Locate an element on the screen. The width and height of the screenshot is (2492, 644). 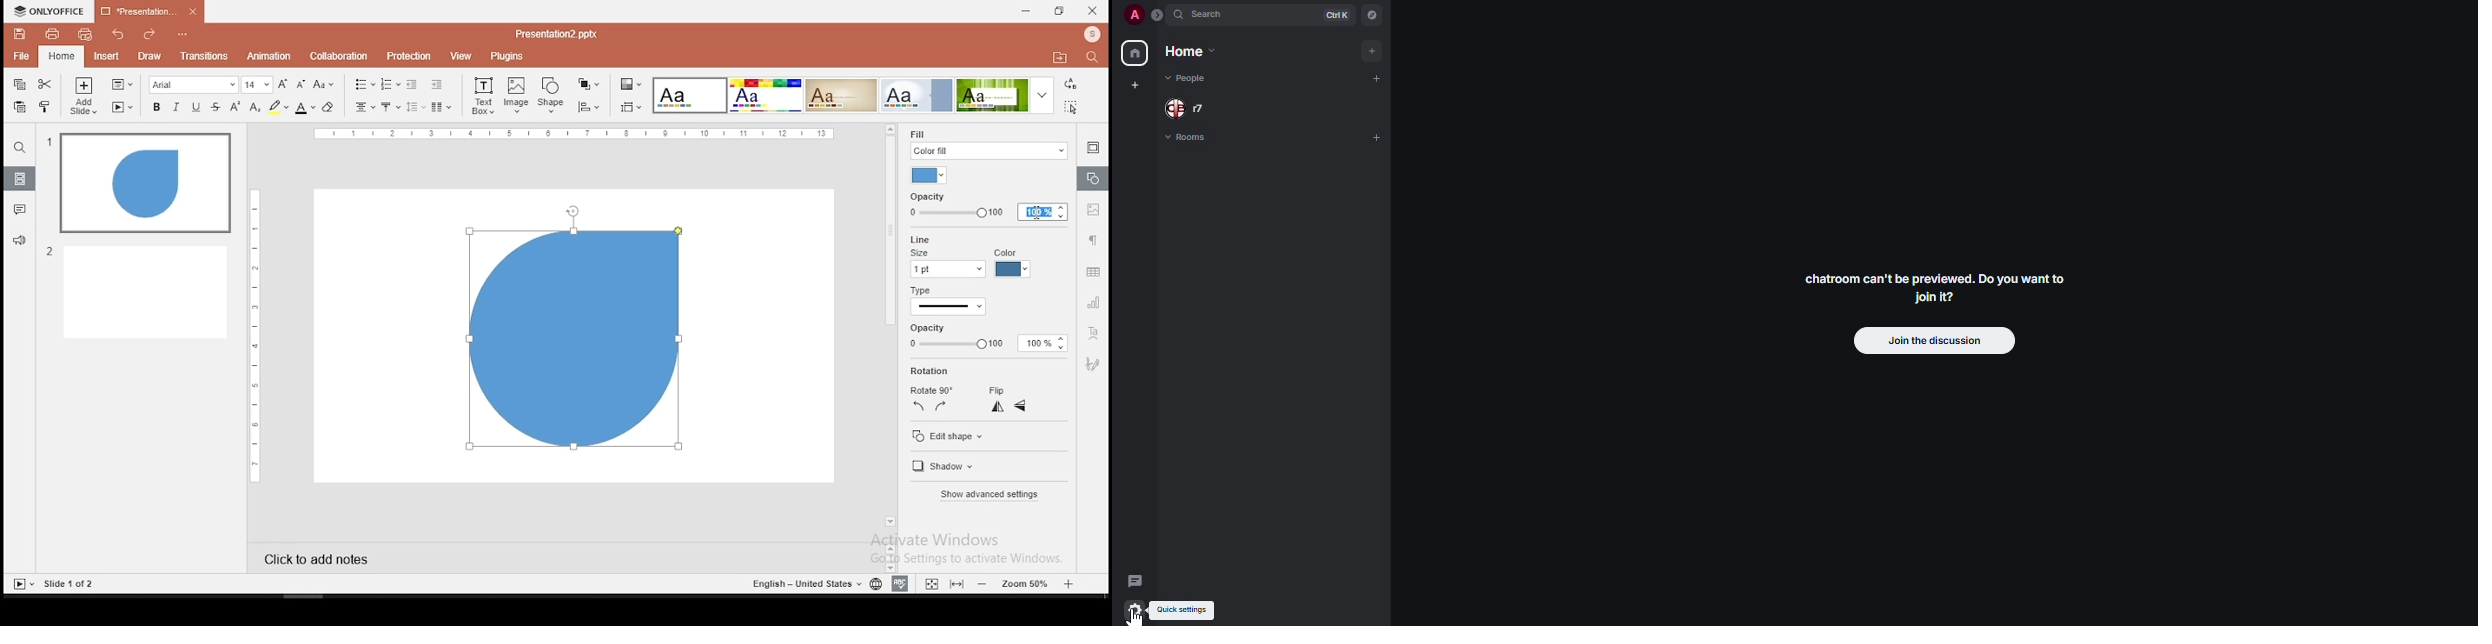
support and feedback is located at coordinates (19, 240).